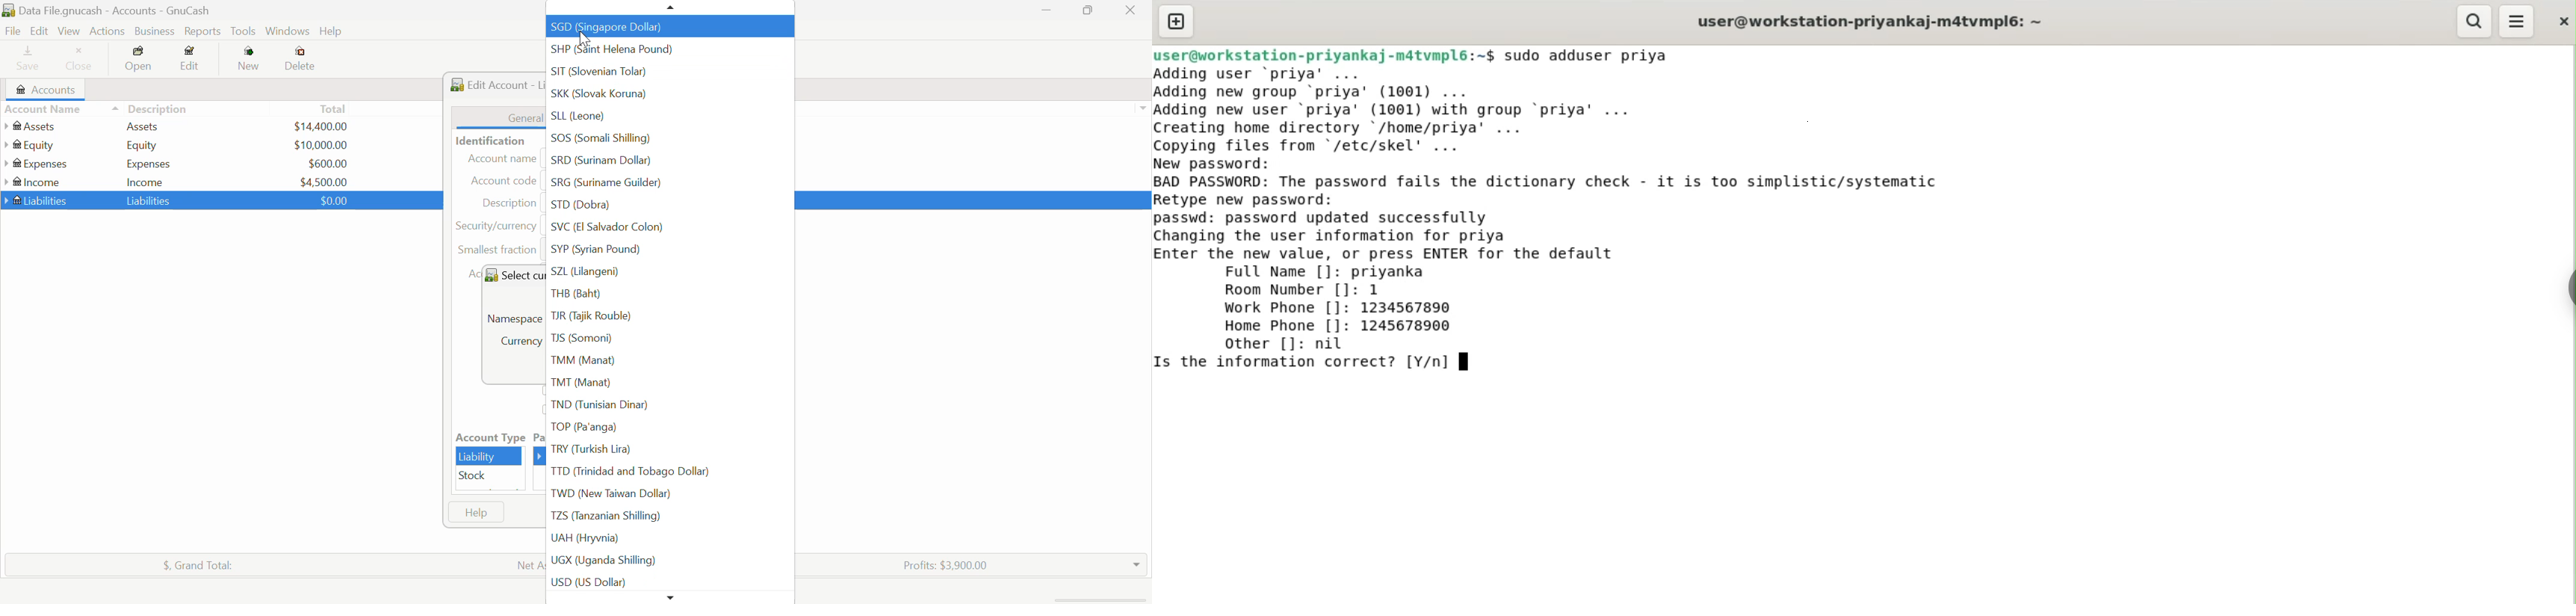  I want to click on Assets, so click(143, 125).